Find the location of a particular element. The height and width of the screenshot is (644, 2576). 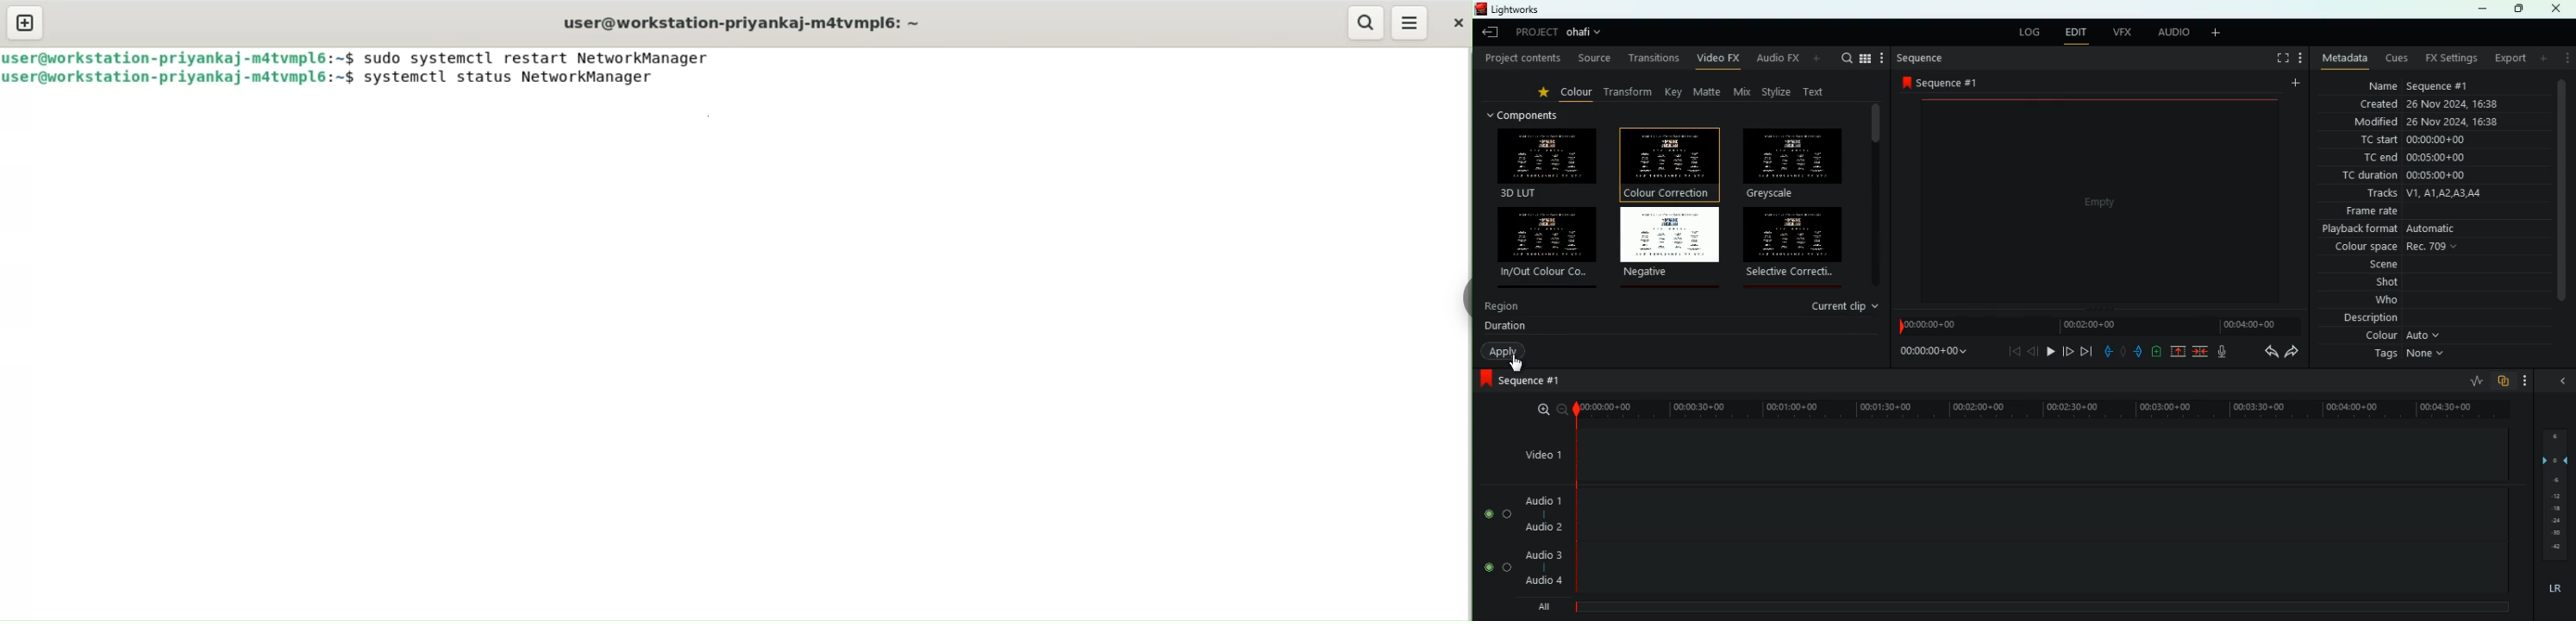

backward is located at coordinates (2267, 352).